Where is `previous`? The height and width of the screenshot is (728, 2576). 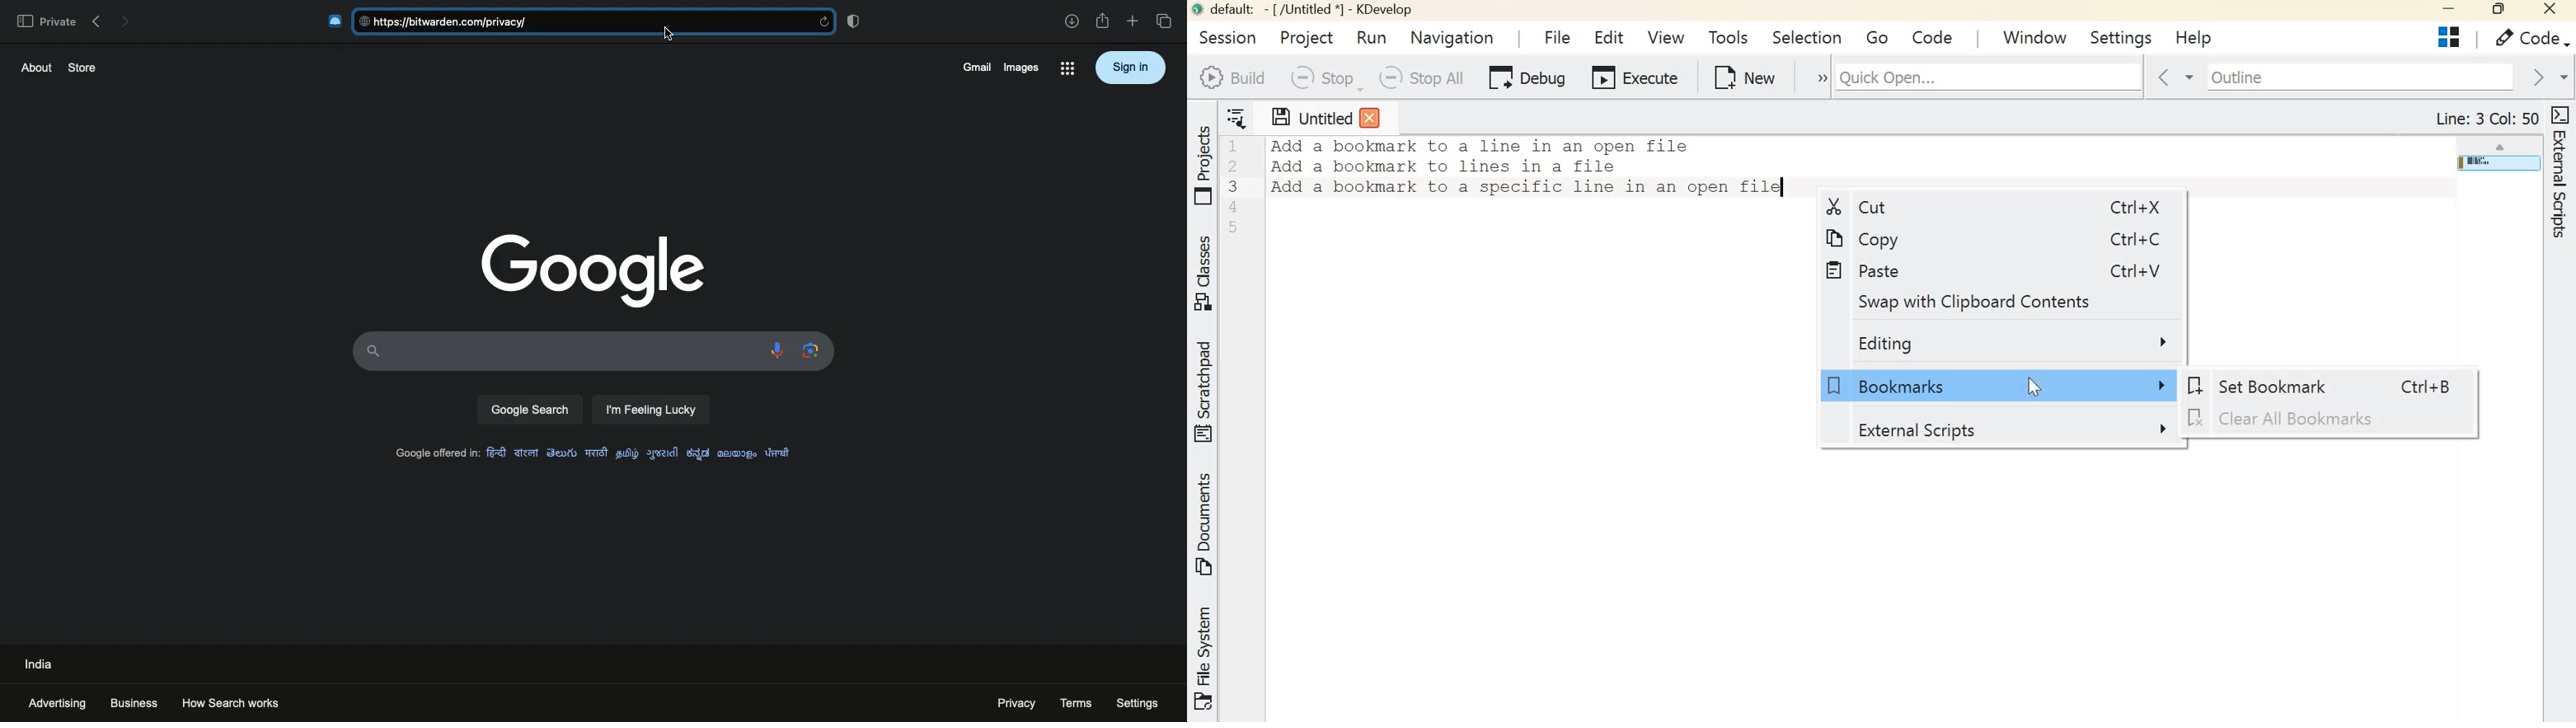
previous is located at coordinates (96, 18).